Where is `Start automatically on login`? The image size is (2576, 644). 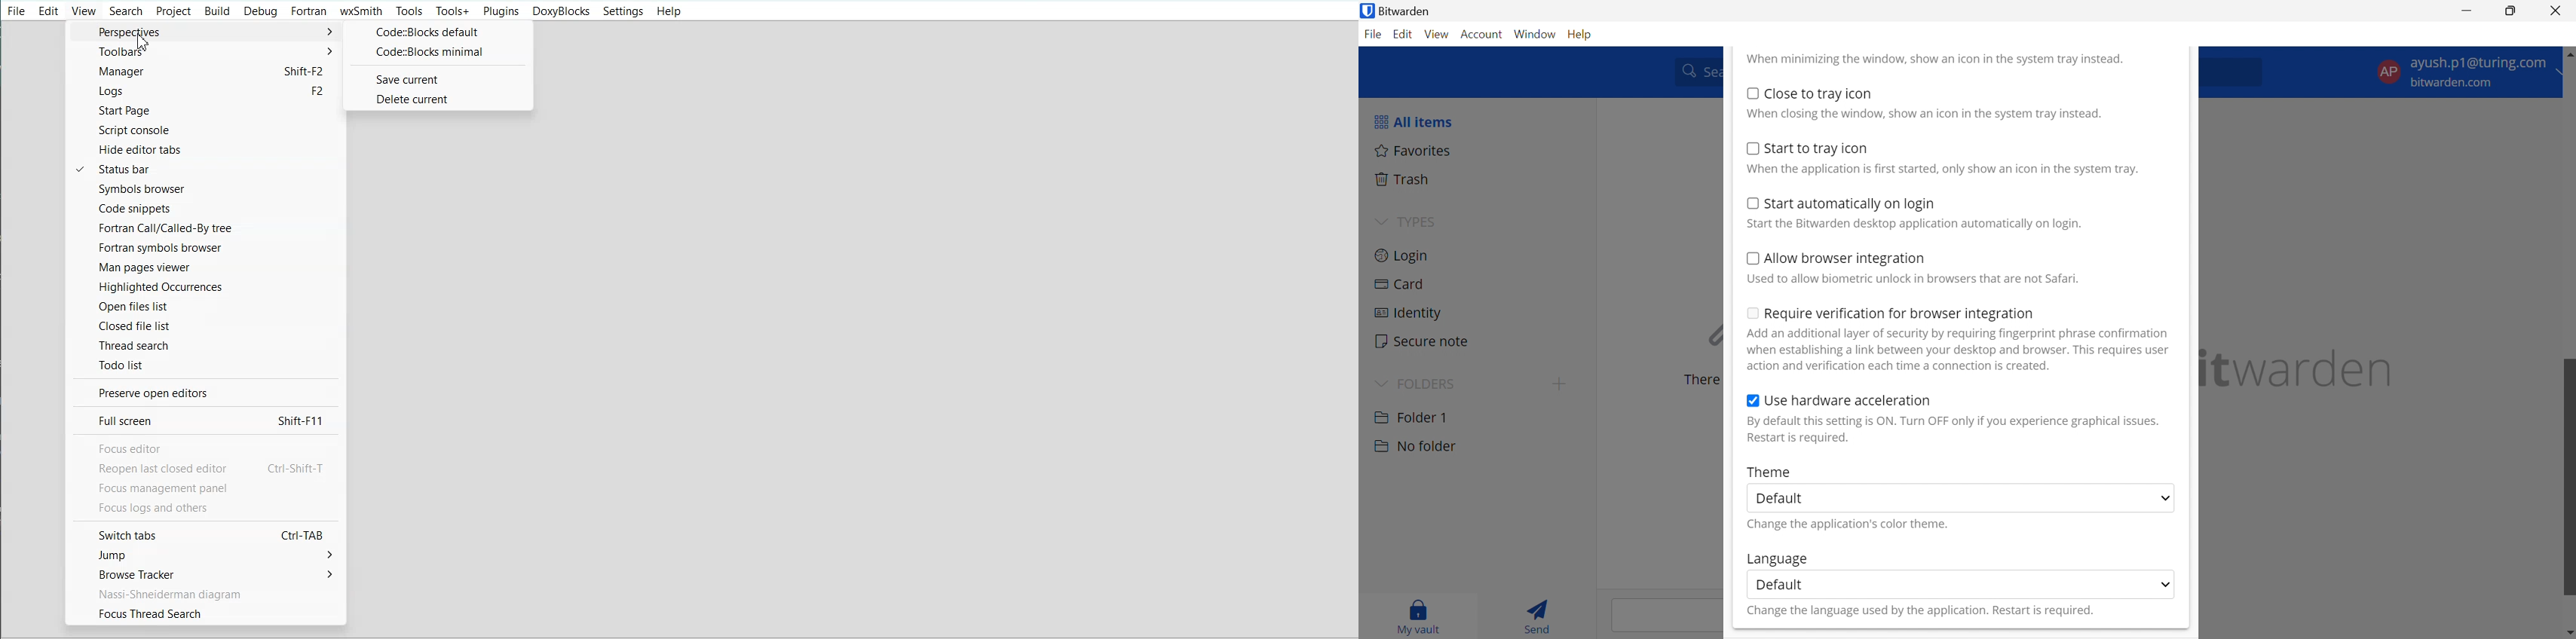
Start automatically on login is located at coordinates (1851, 205).